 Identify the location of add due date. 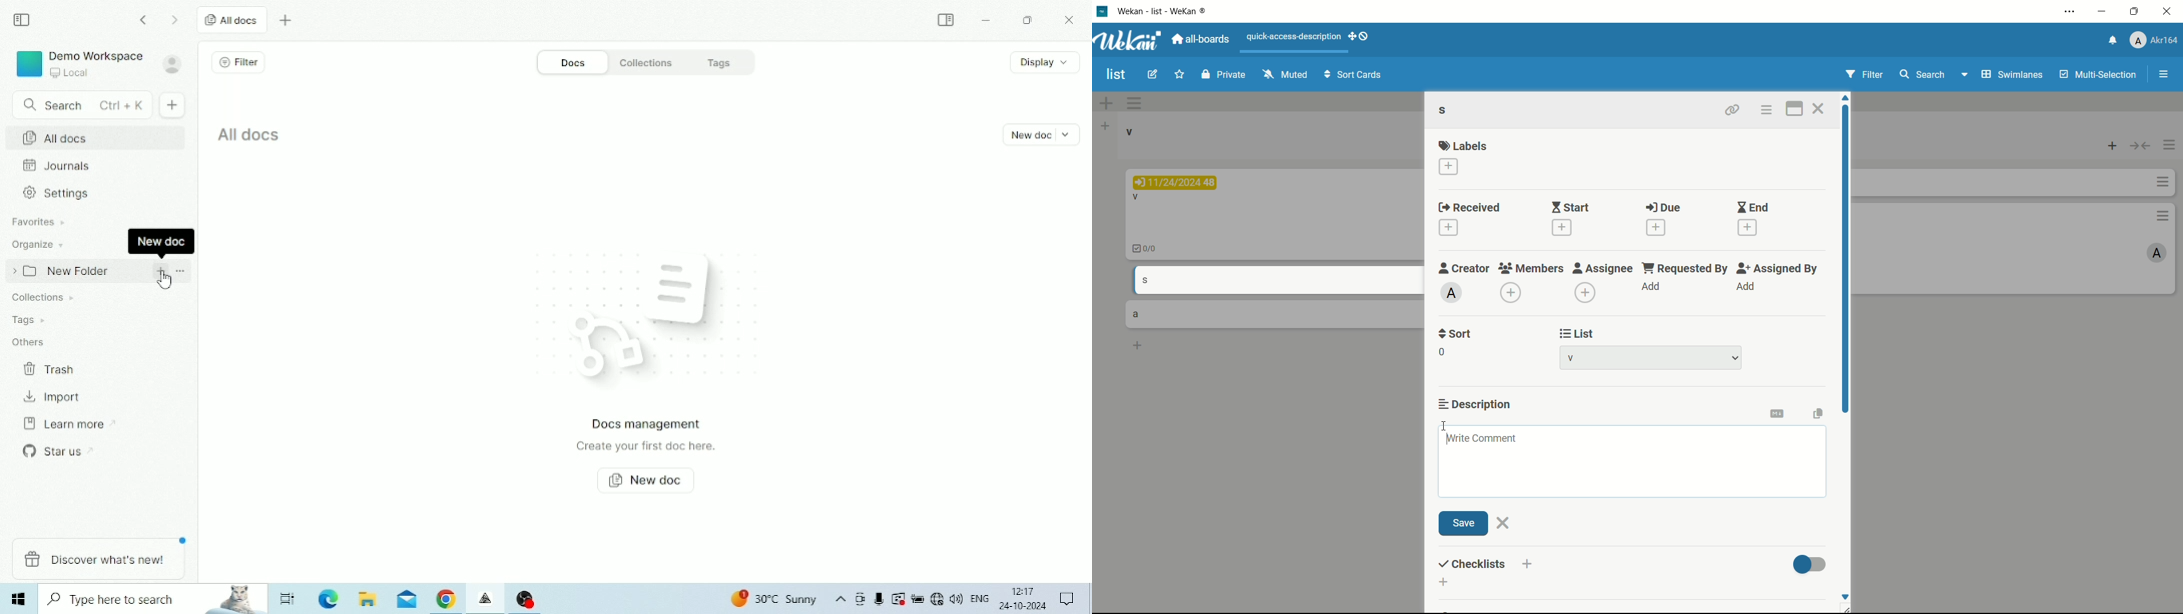
(1657, 227).